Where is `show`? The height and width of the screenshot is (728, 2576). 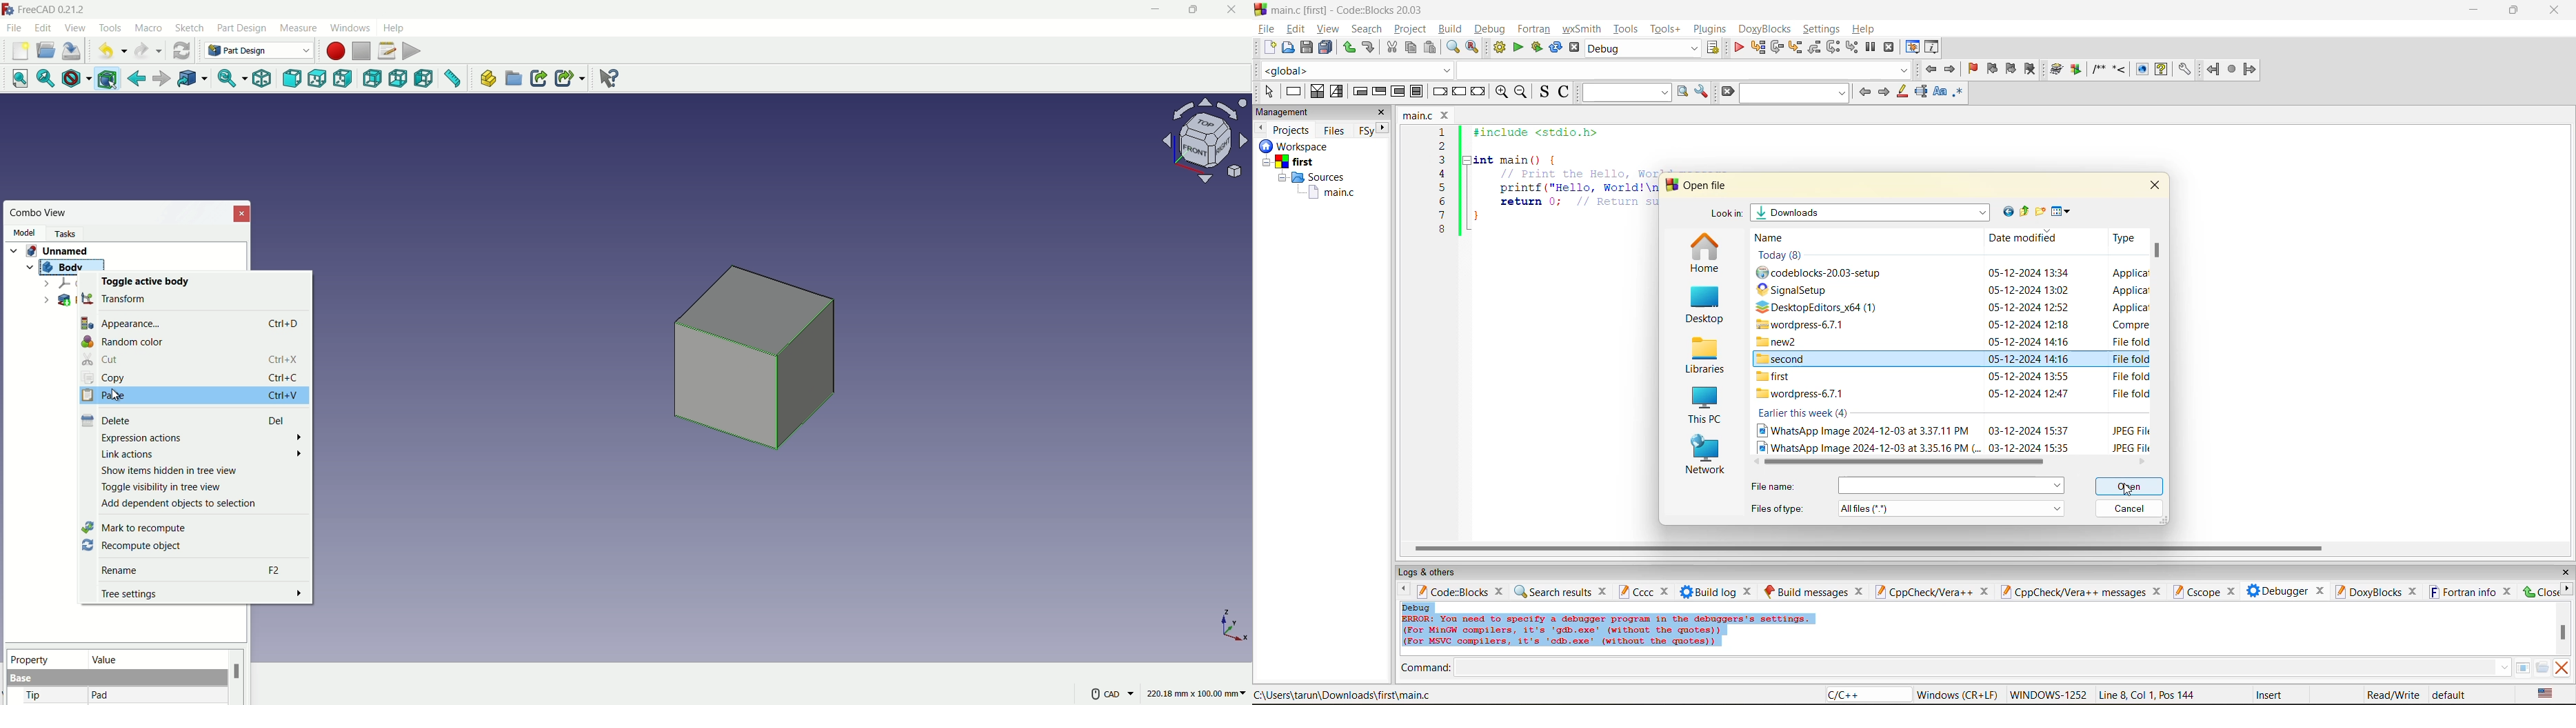 show is located at coordinates (2140, 69).